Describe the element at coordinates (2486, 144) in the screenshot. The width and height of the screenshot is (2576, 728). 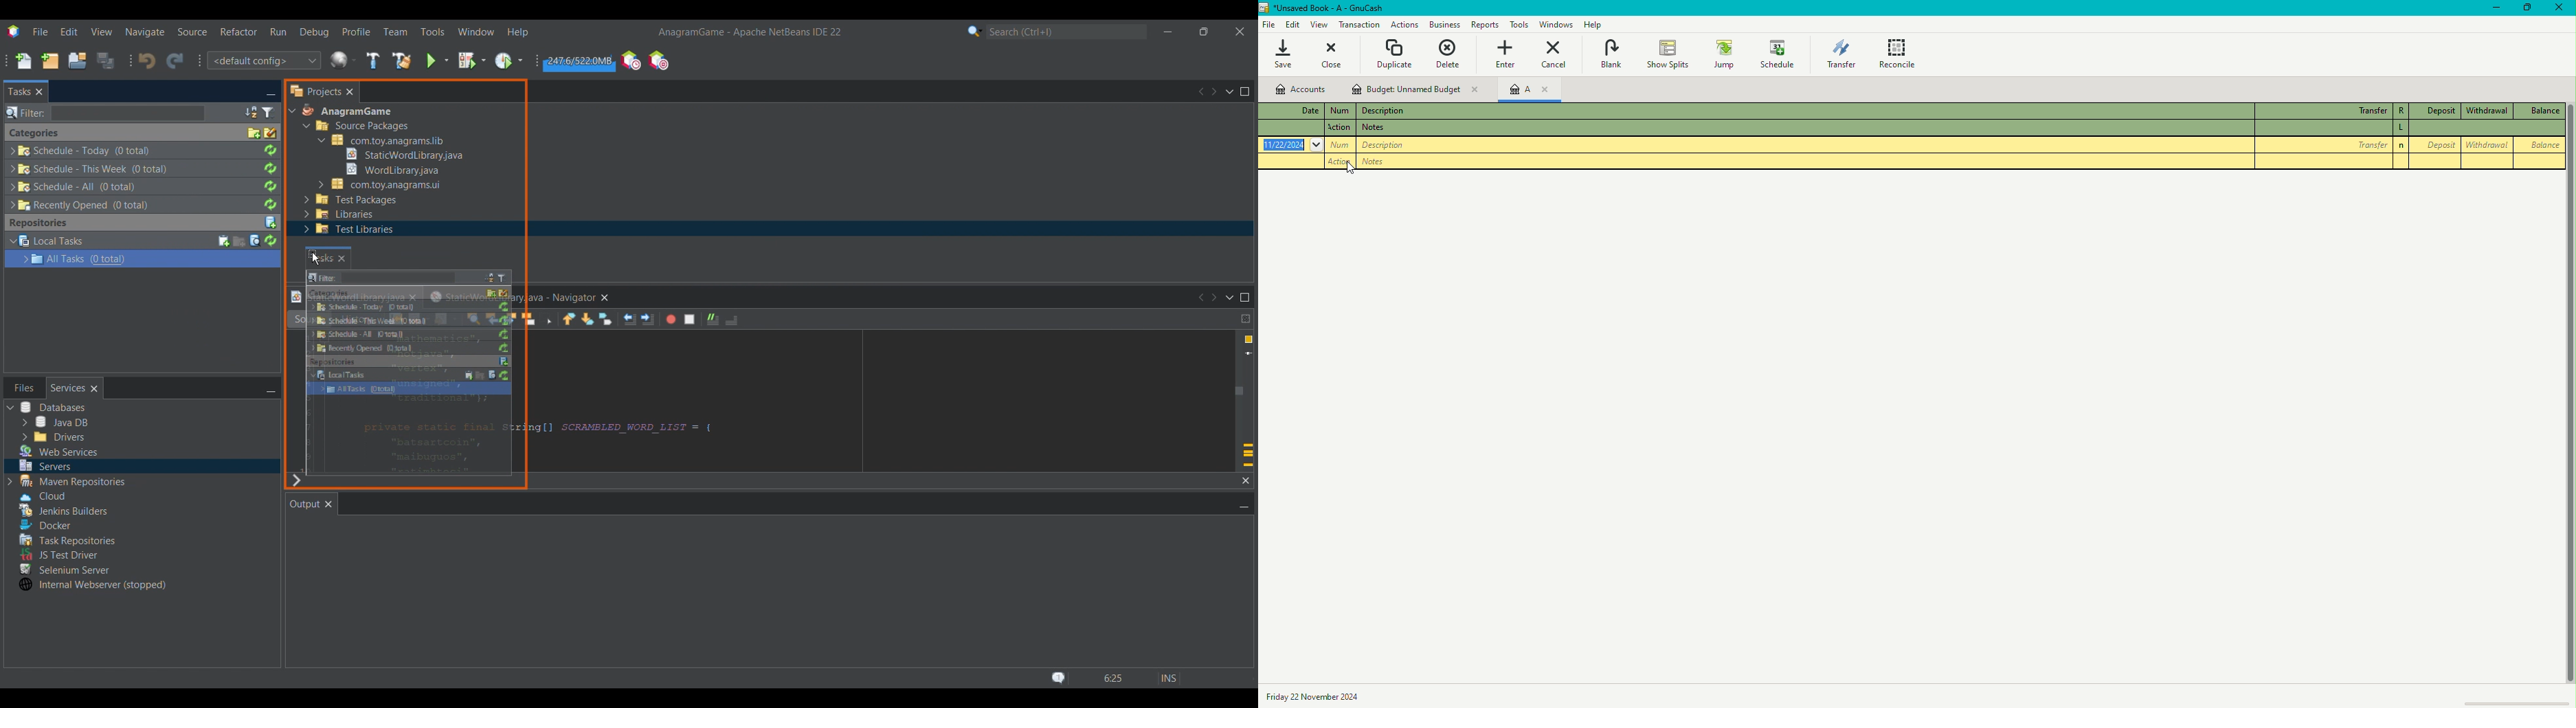
I see `Withdrawal` at that location.